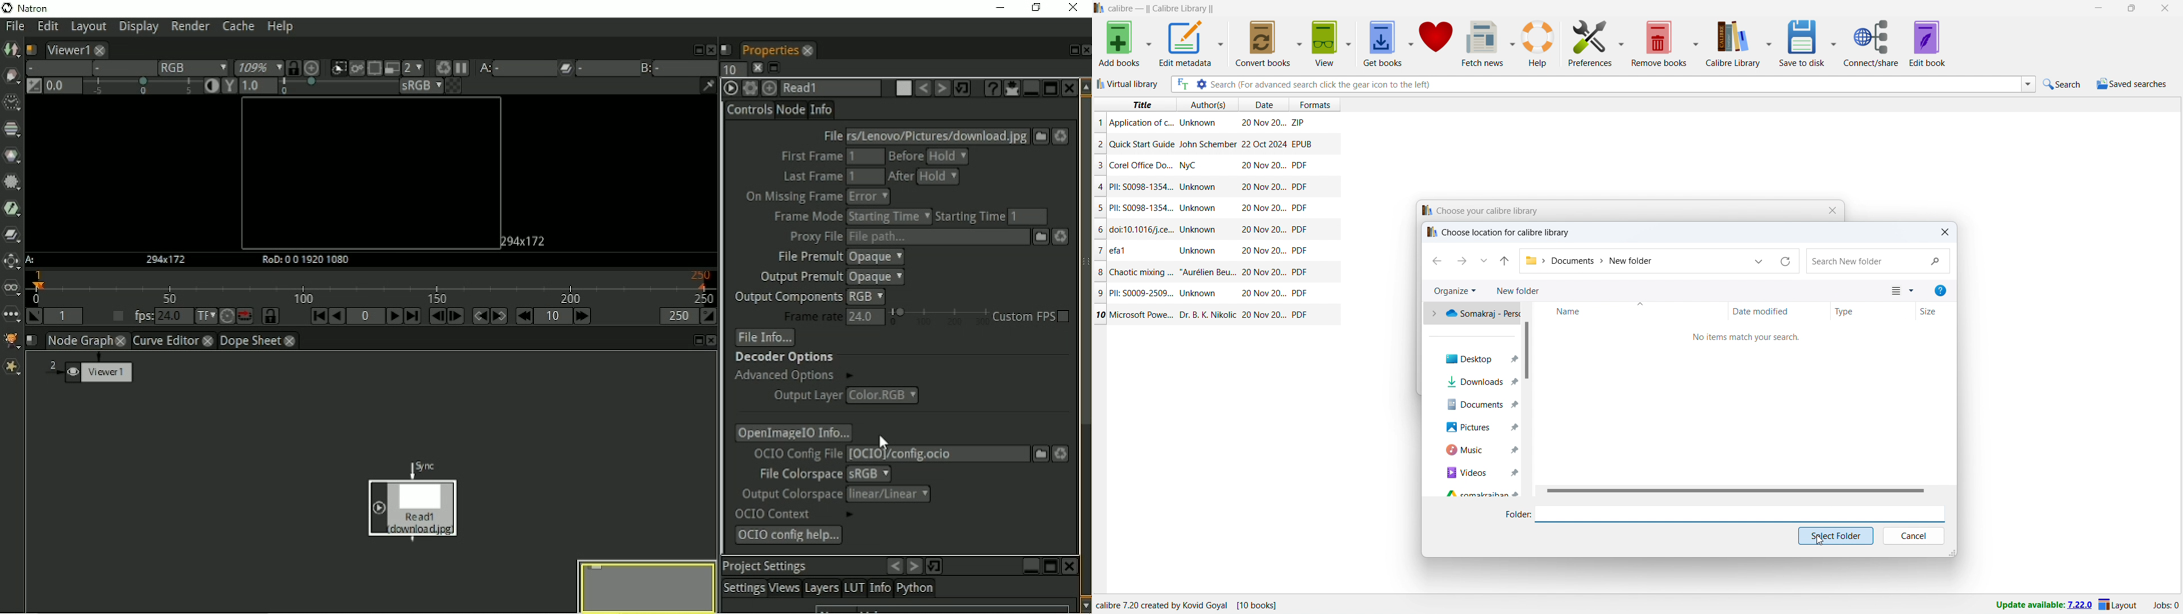  I want to click on quick search, so click(2064, 84).